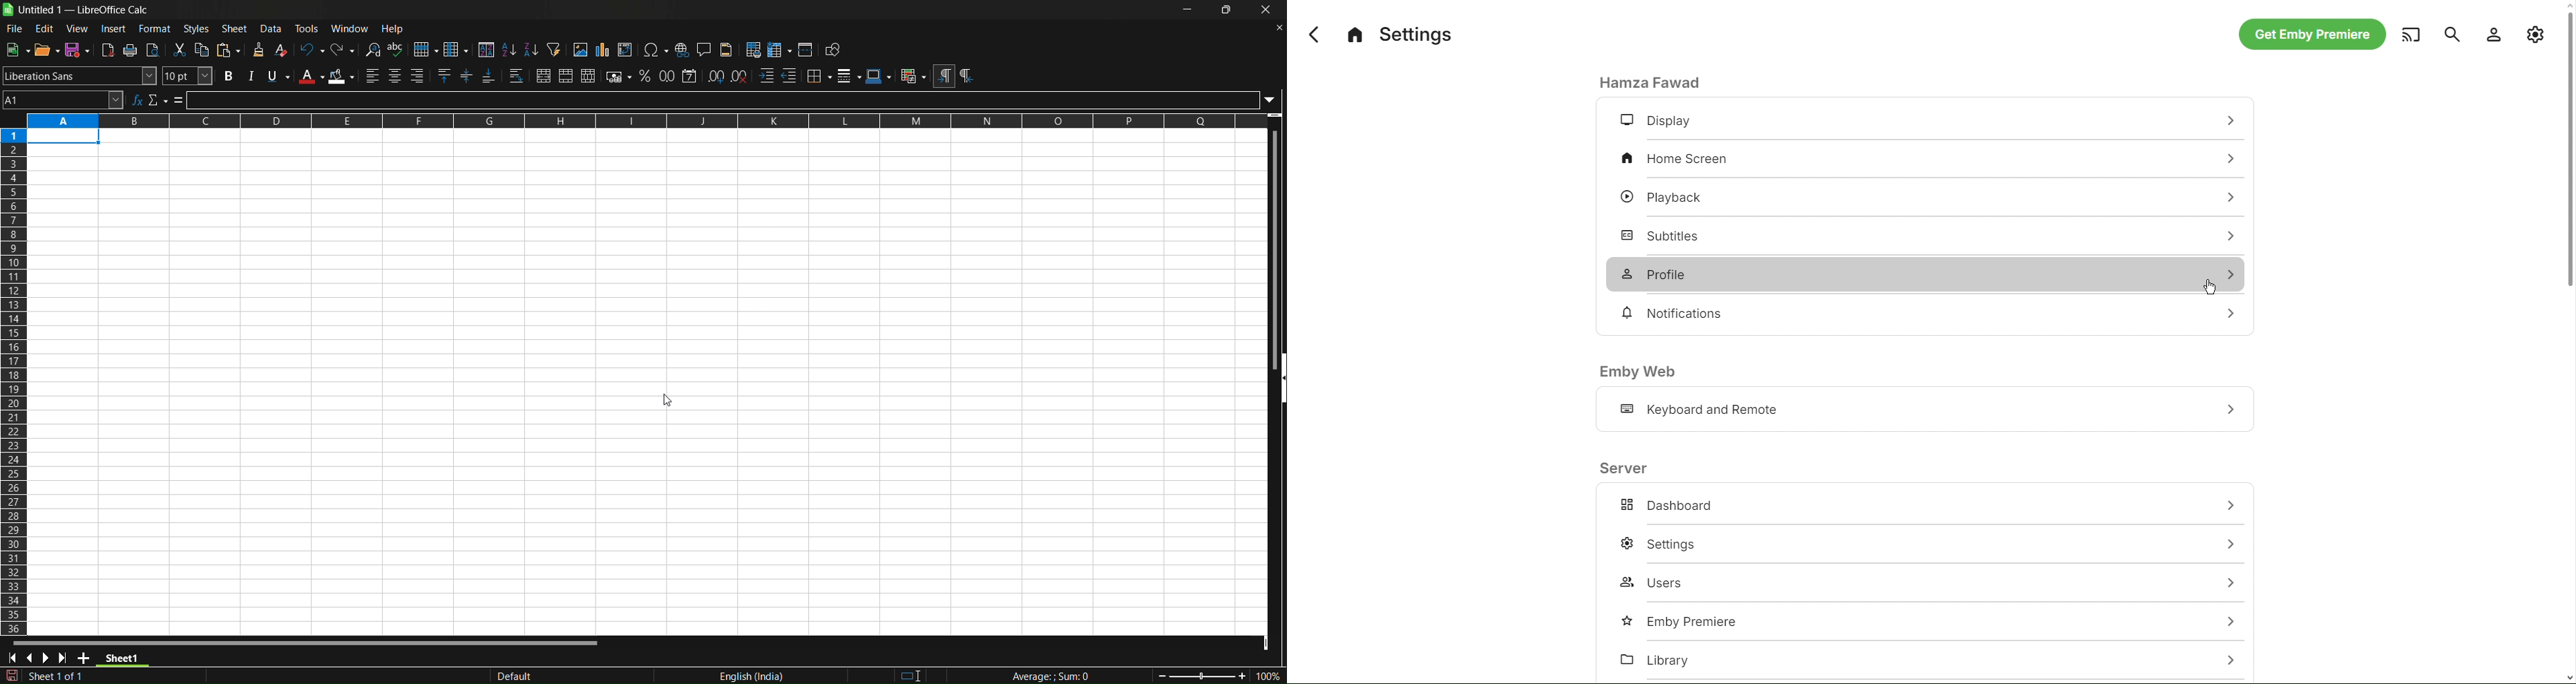  I want to click on insert hyperlink, so click(683, 50).